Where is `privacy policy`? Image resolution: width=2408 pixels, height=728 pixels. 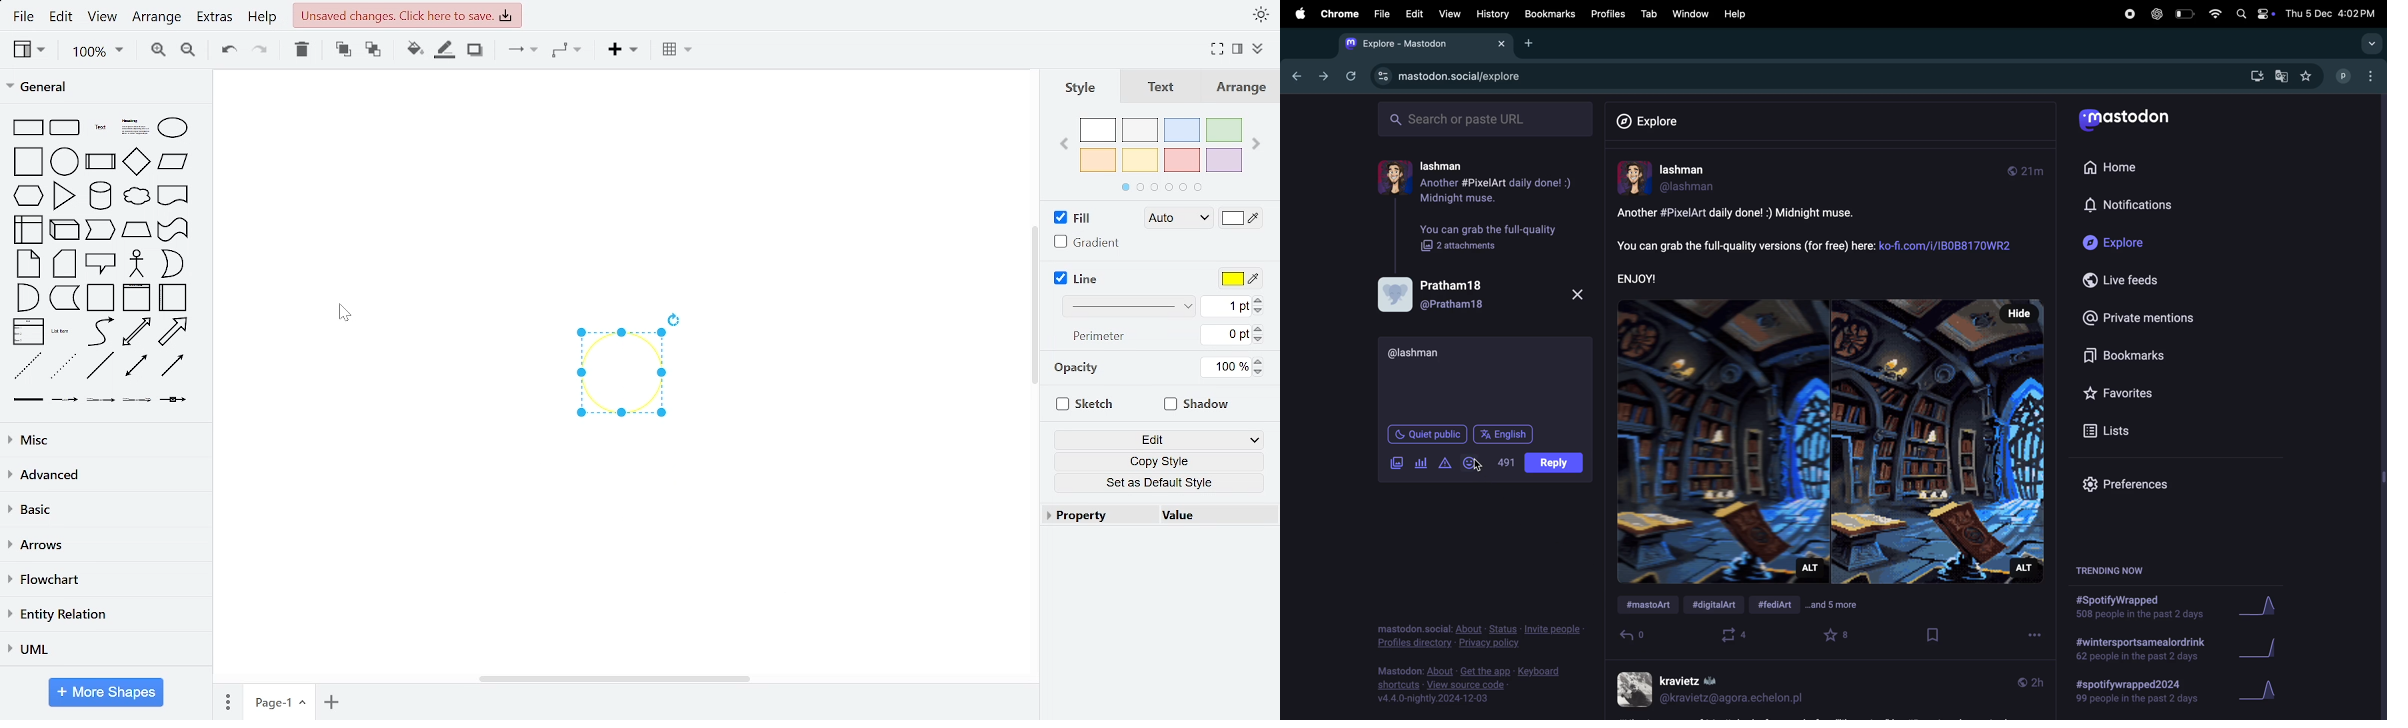
privacy policy is located at coordinates (1481, 636).